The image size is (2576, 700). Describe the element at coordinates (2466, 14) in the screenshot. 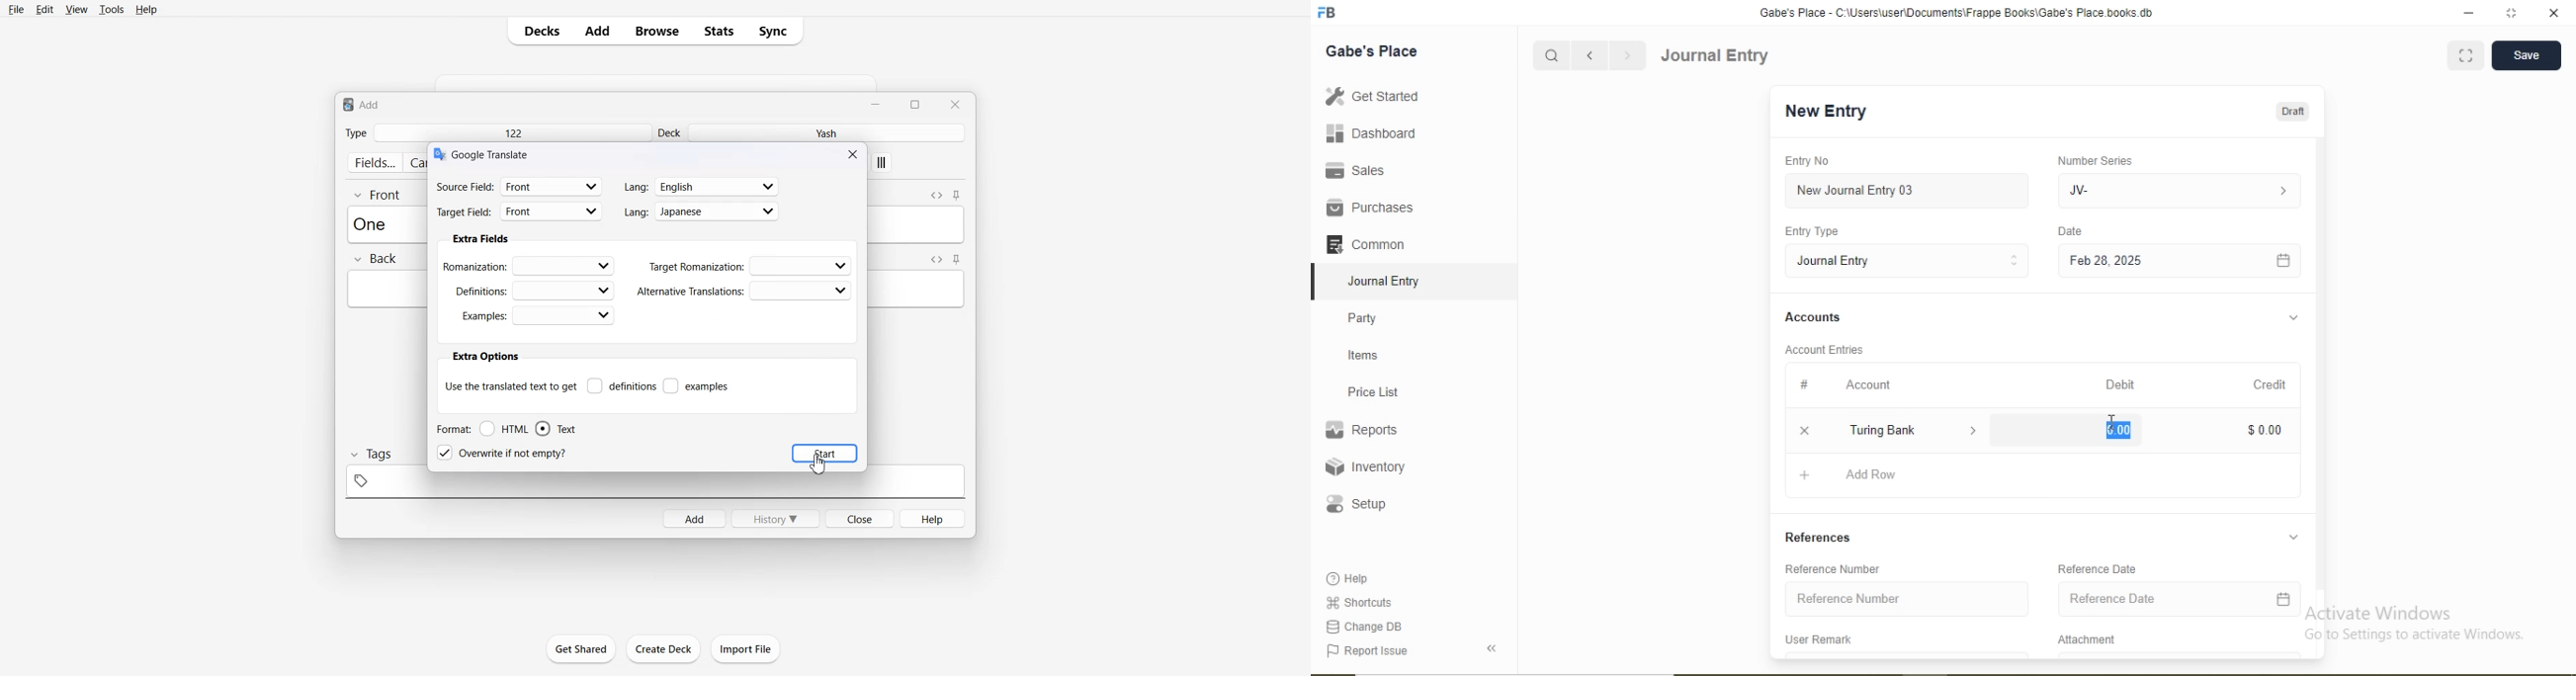

I see `minimize` at that location.